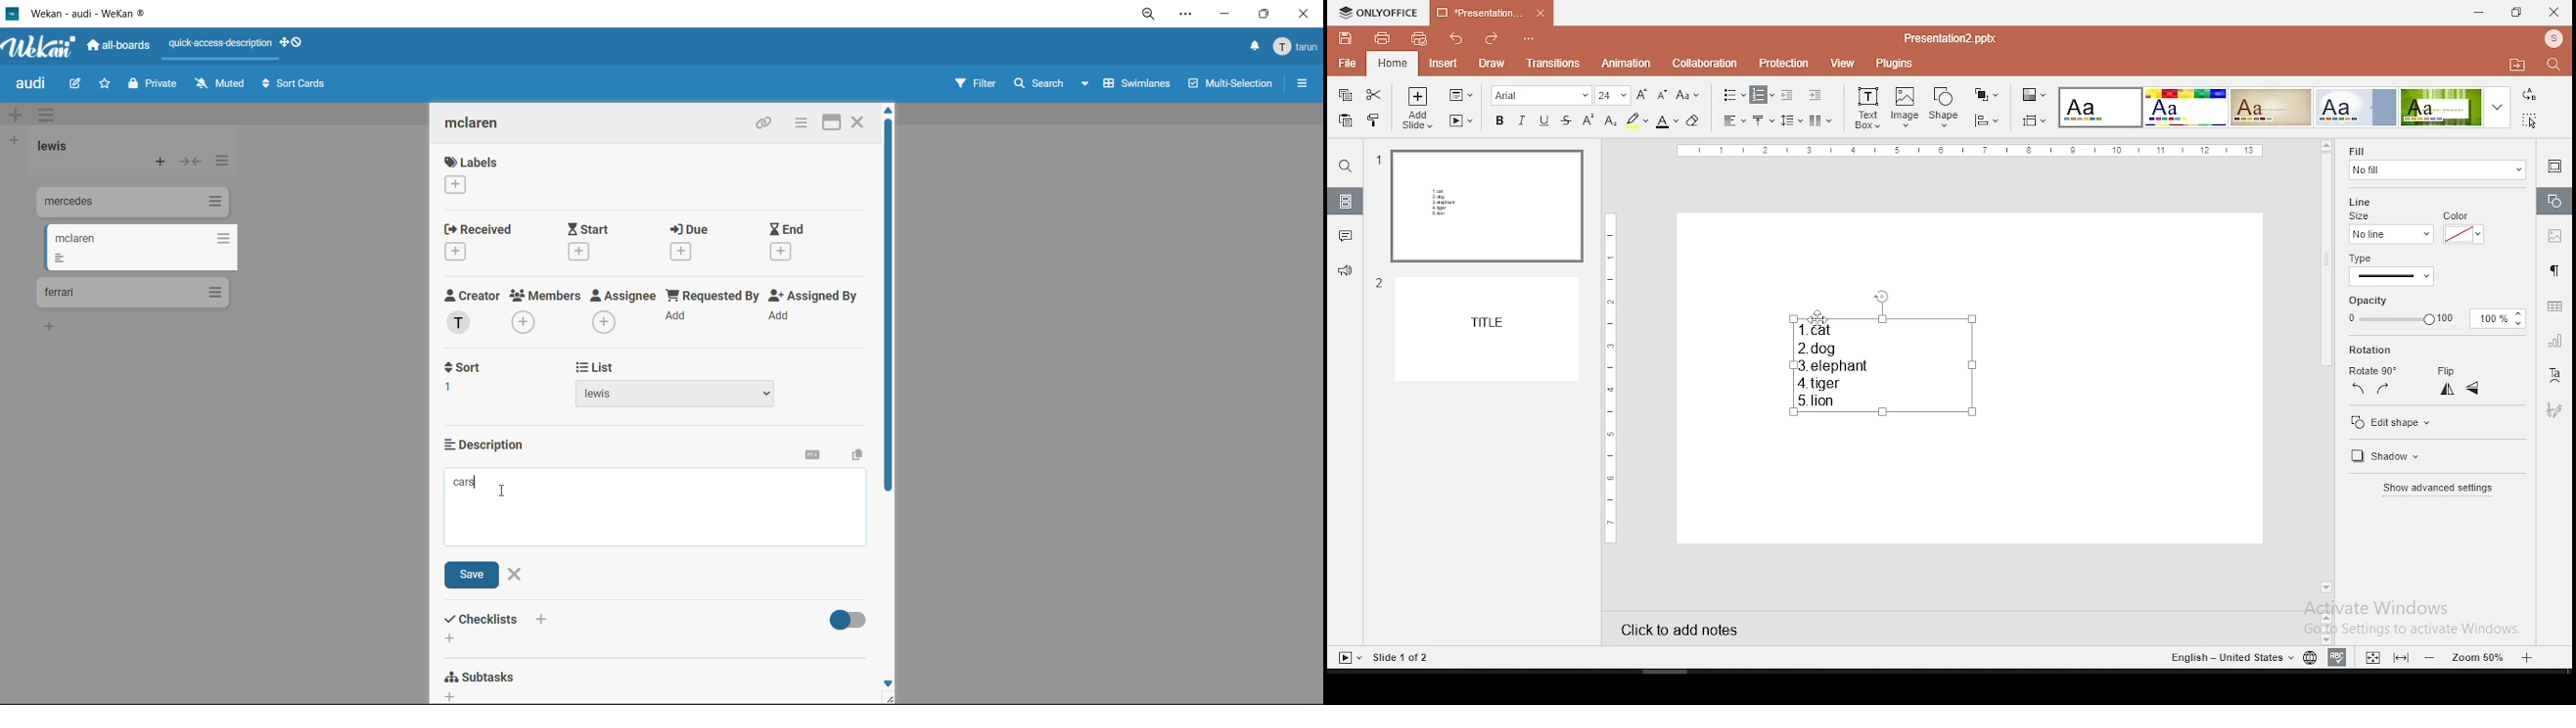 The image size is (2576, 728). Describe the element at coordinates (222, 83) in the screenshot. I see `muted` at that location.